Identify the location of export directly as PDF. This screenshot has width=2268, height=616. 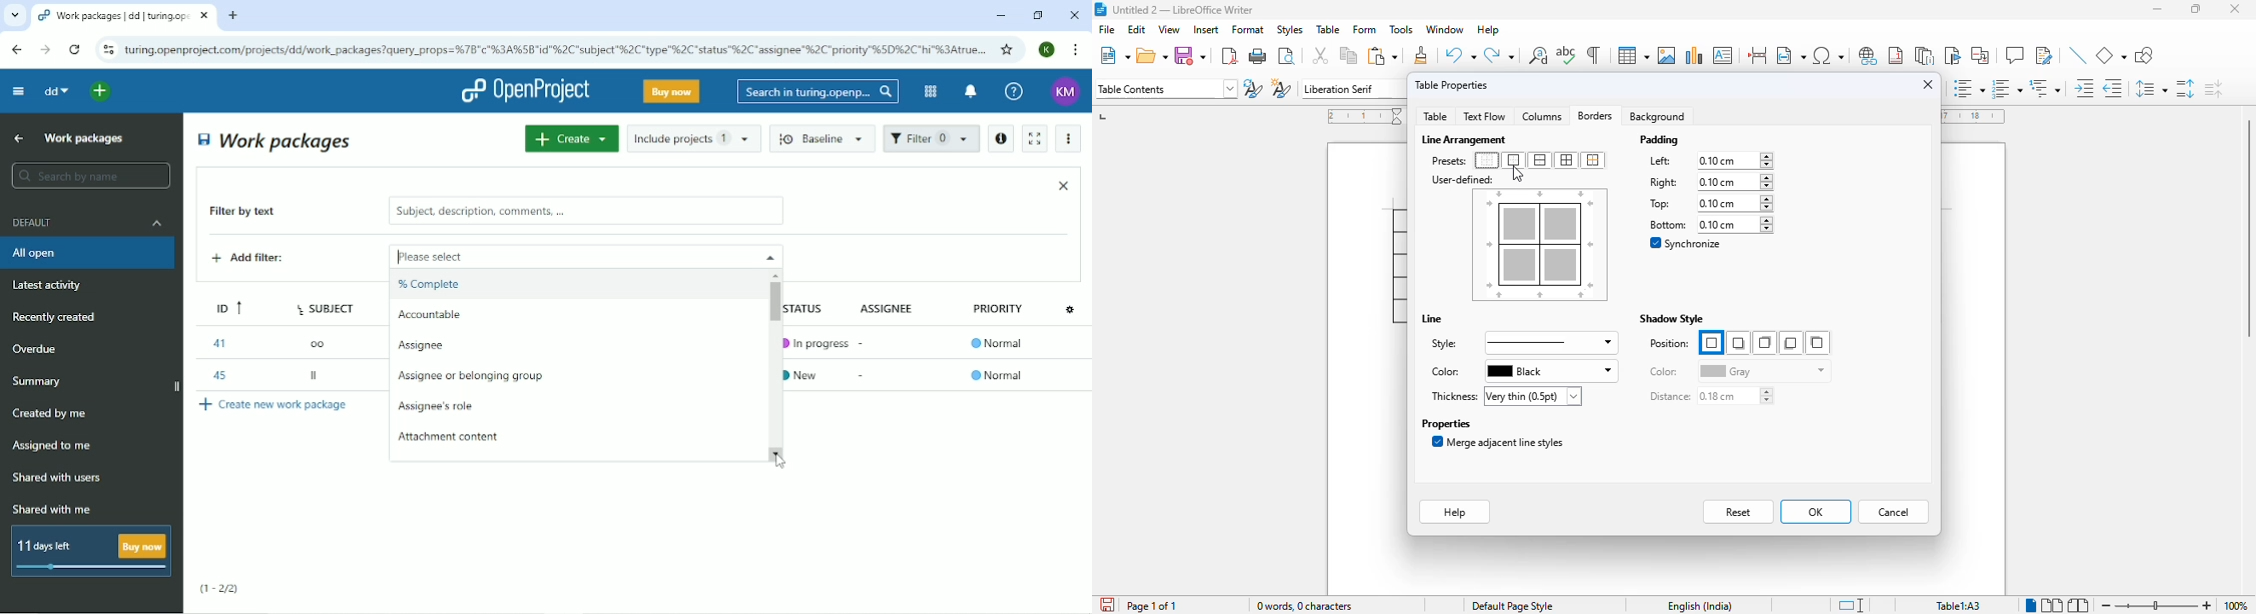
(1229, 56).